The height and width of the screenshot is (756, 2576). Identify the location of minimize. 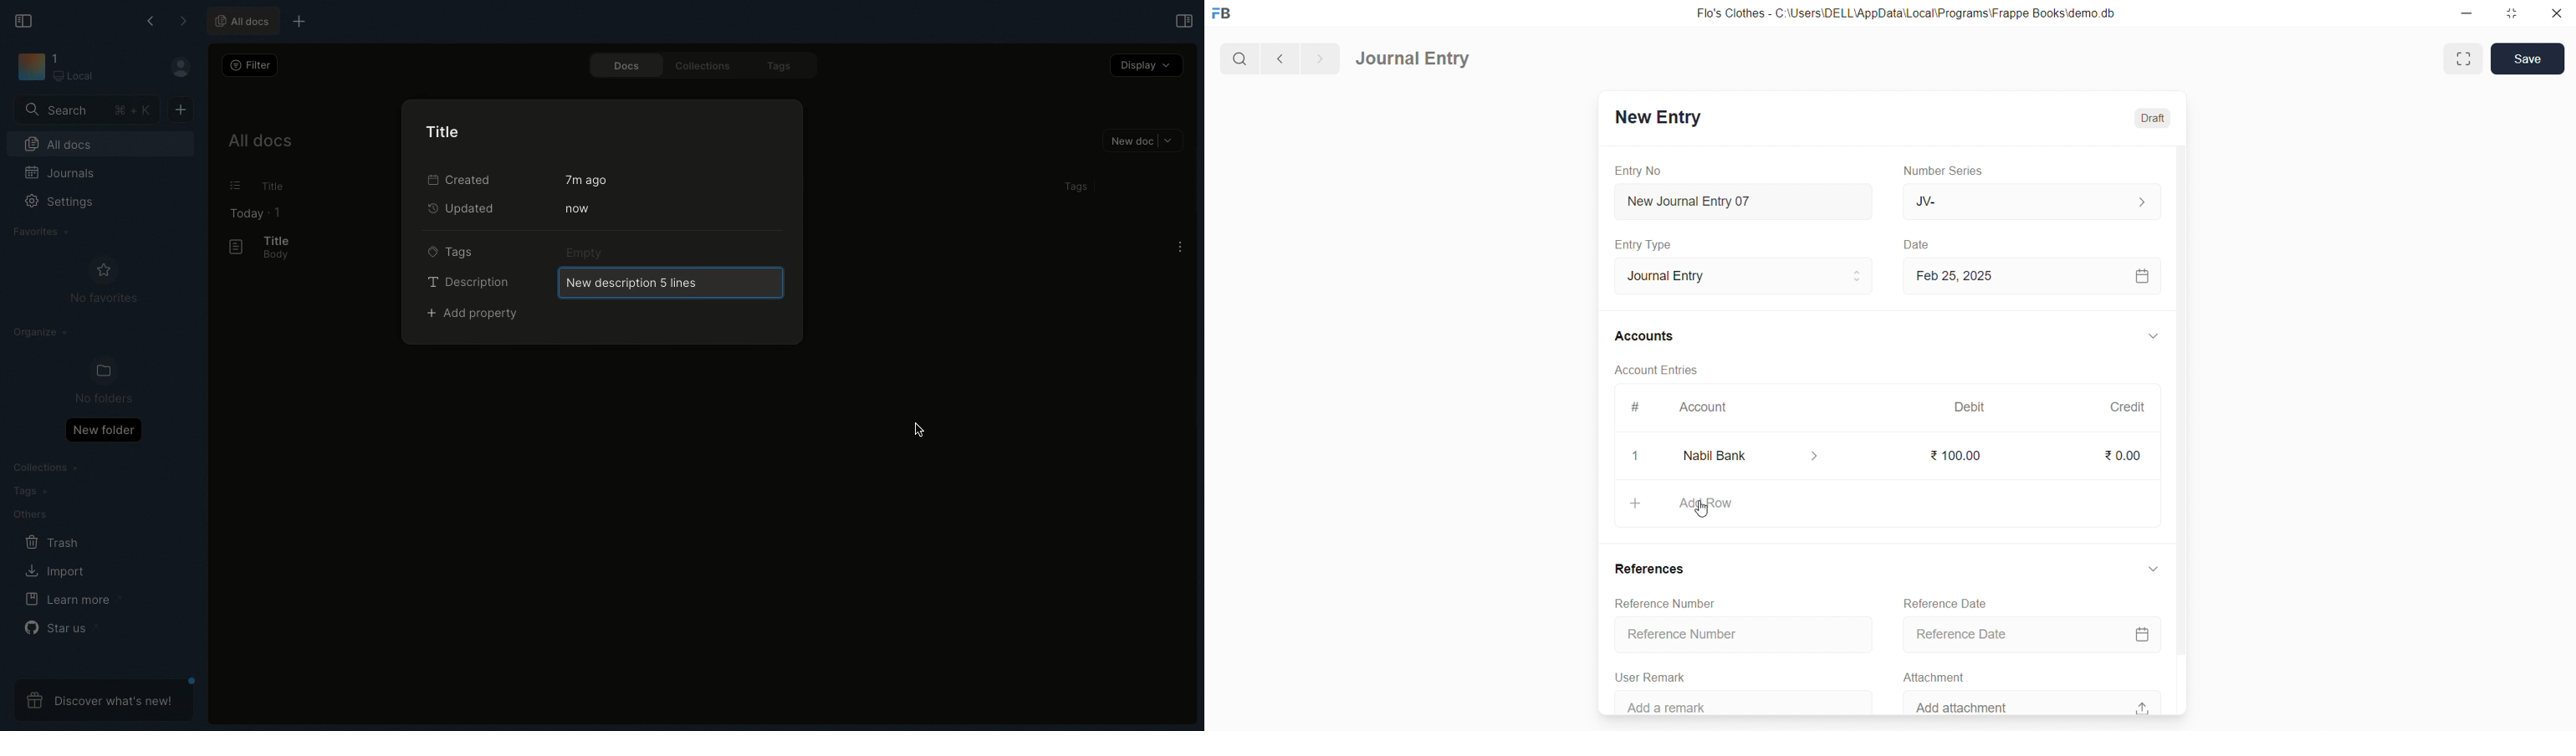
(2466, 14).